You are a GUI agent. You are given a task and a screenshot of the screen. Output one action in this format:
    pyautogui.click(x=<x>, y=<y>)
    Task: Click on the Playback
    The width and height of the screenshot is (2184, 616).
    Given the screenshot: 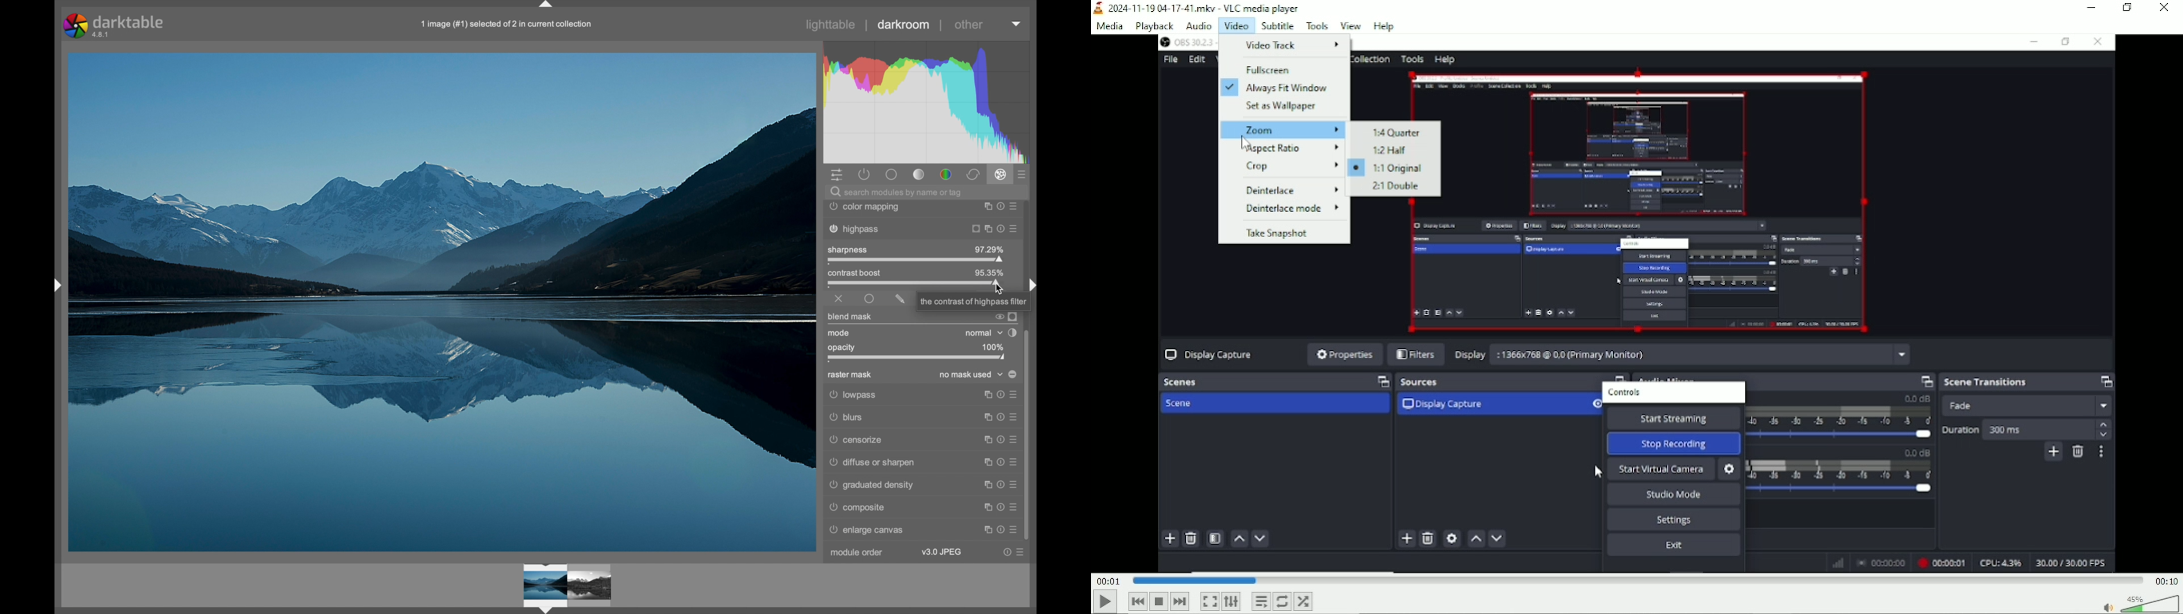 What is the action you would take?
    pyautogui.click(x=1154, y=27)
    